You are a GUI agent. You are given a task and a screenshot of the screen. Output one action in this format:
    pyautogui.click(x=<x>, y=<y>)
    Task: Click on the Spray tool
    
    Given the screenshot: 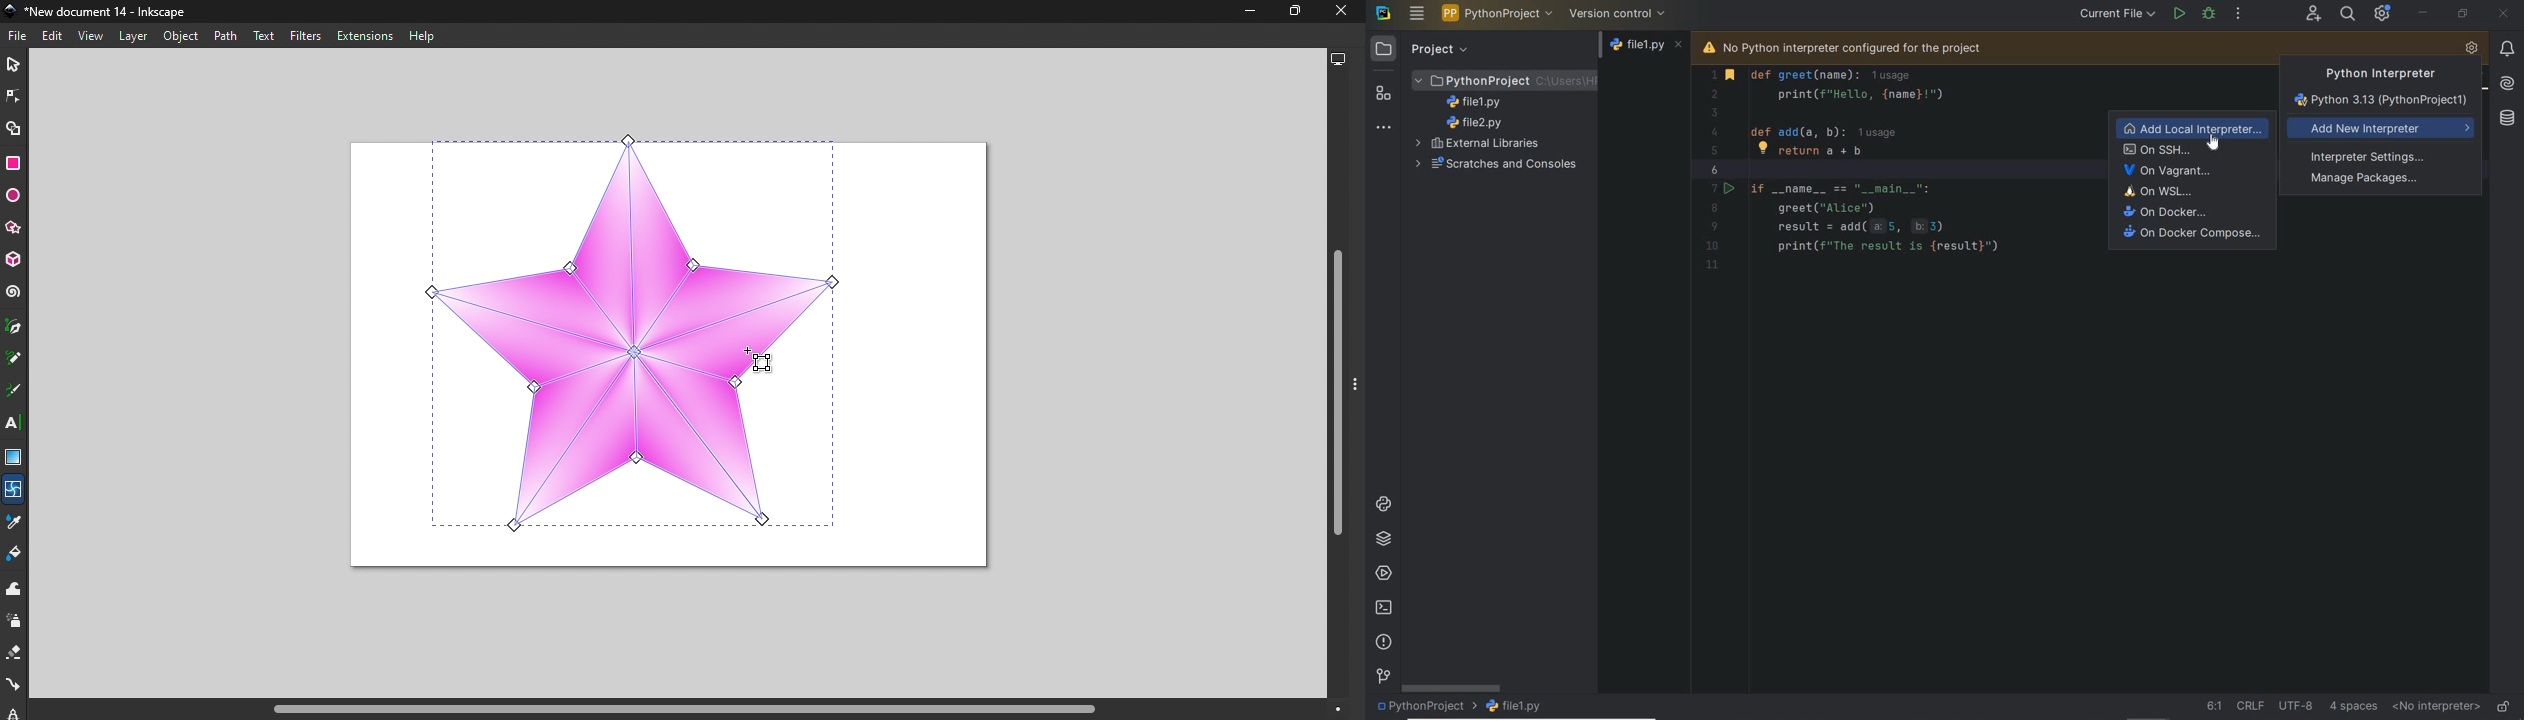 What is the action you would take?
    pyautogui.click(x=15, y=621)
    